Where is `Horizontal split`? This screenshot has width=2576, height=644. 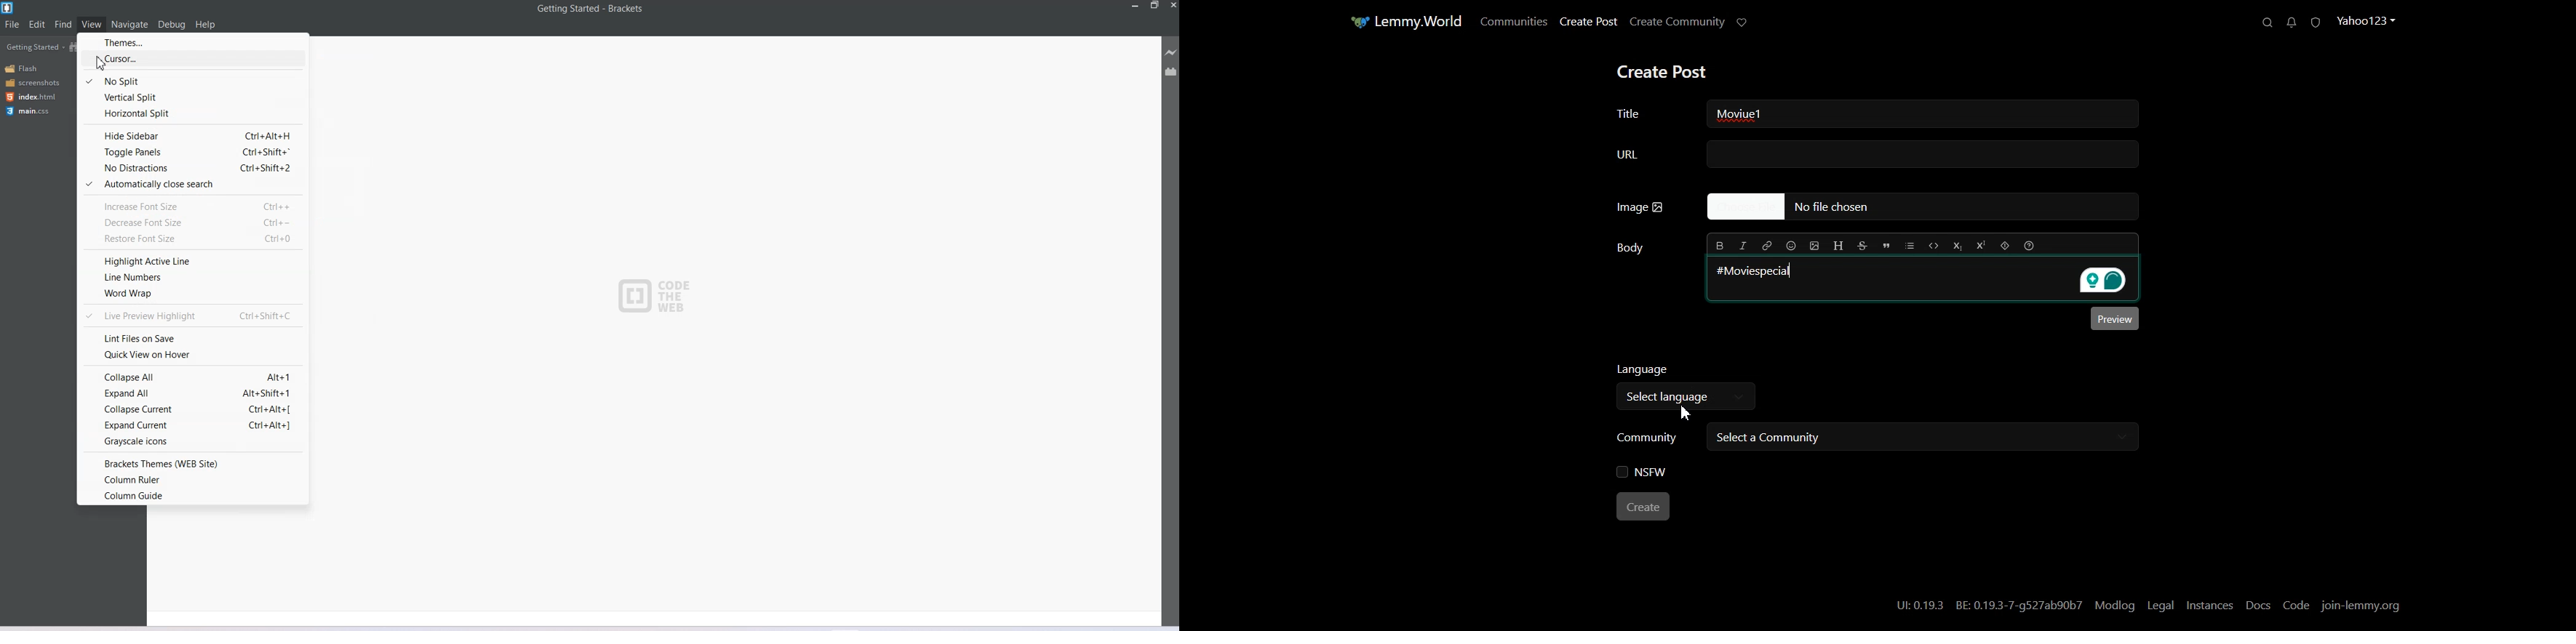
Horizontal split is located at coordinates (190, 115).